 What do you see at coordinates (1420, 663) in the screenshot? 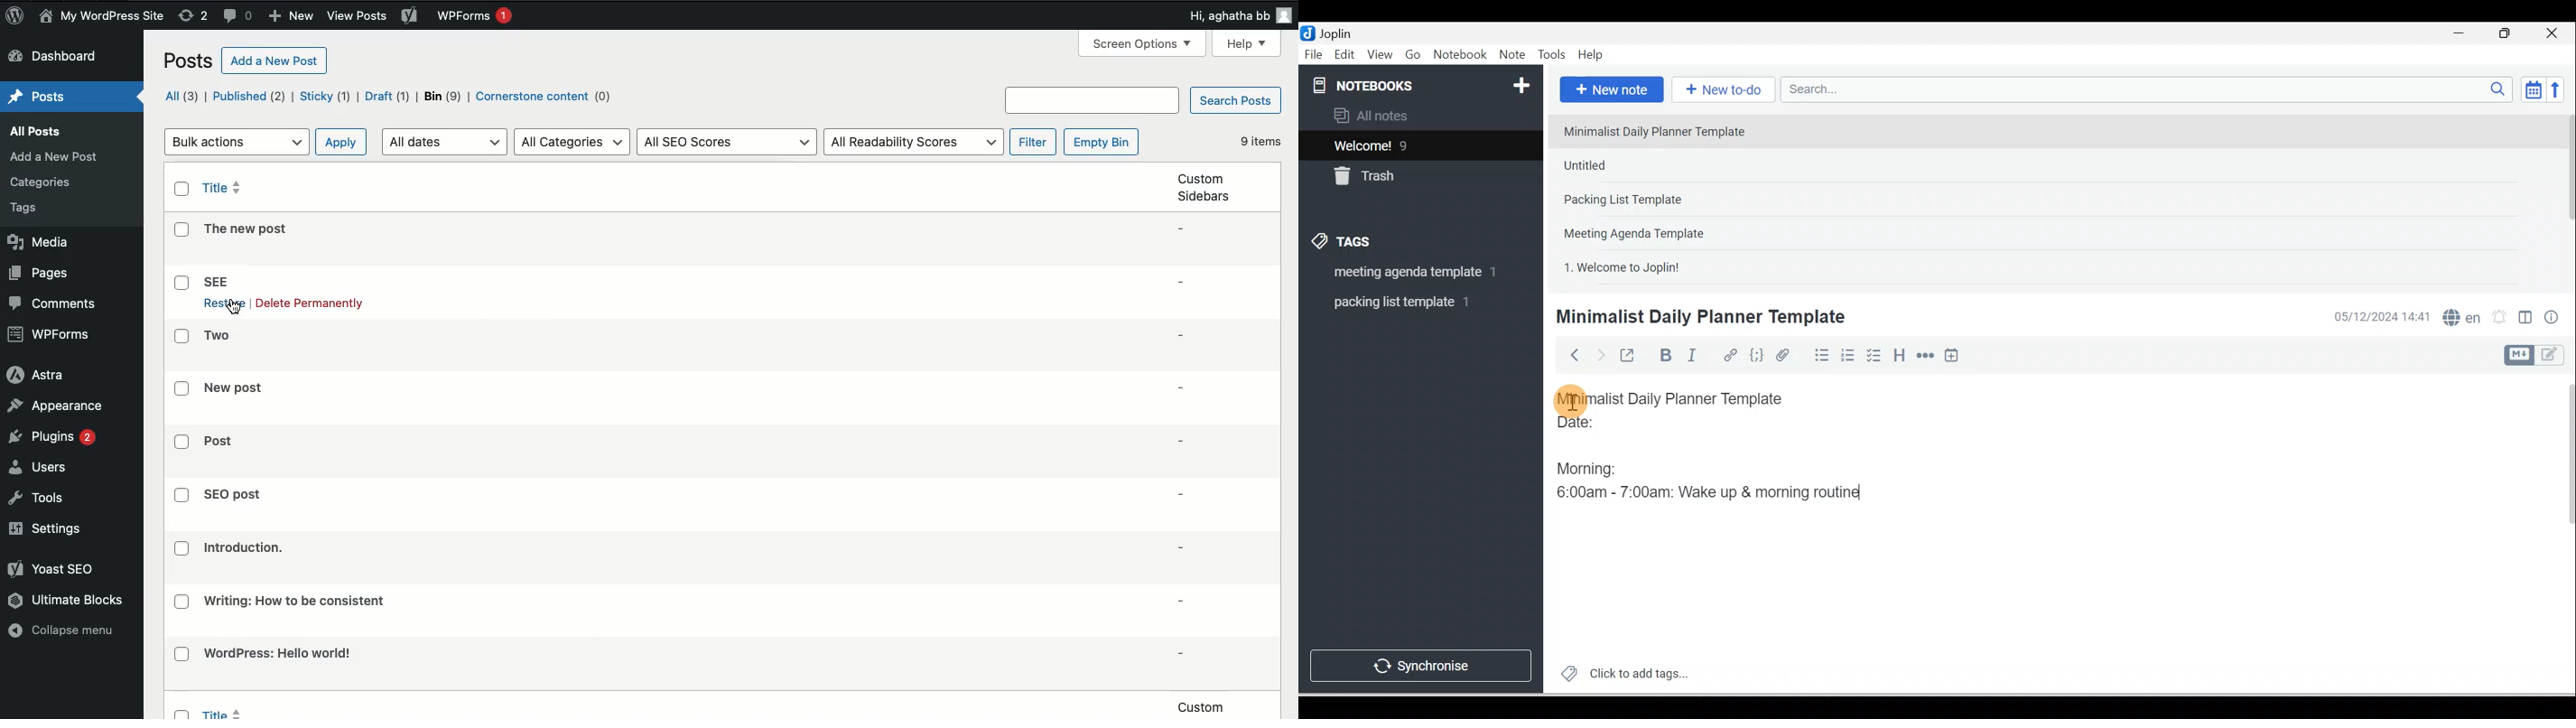
I see `Synchronise` at bounding box center [1420, 663].